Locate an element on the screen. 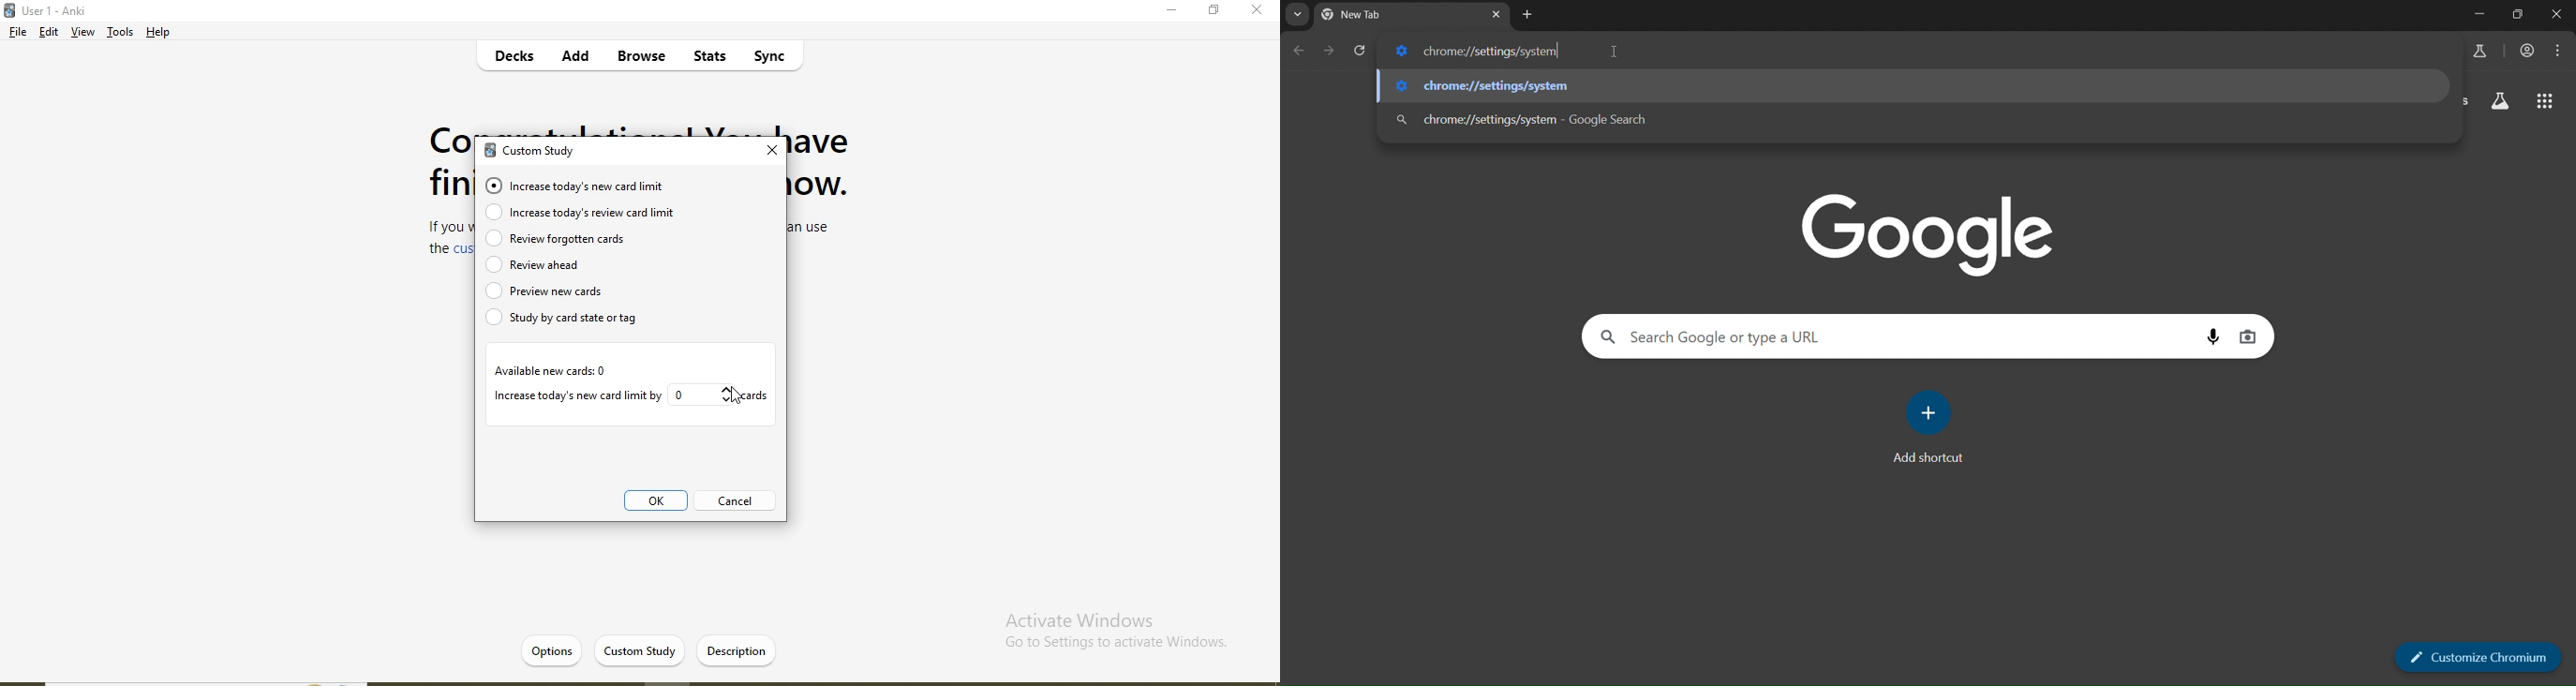 The width and height of the screenshot is (2576, 700). preview new cards is located at coordinates (573, 291).